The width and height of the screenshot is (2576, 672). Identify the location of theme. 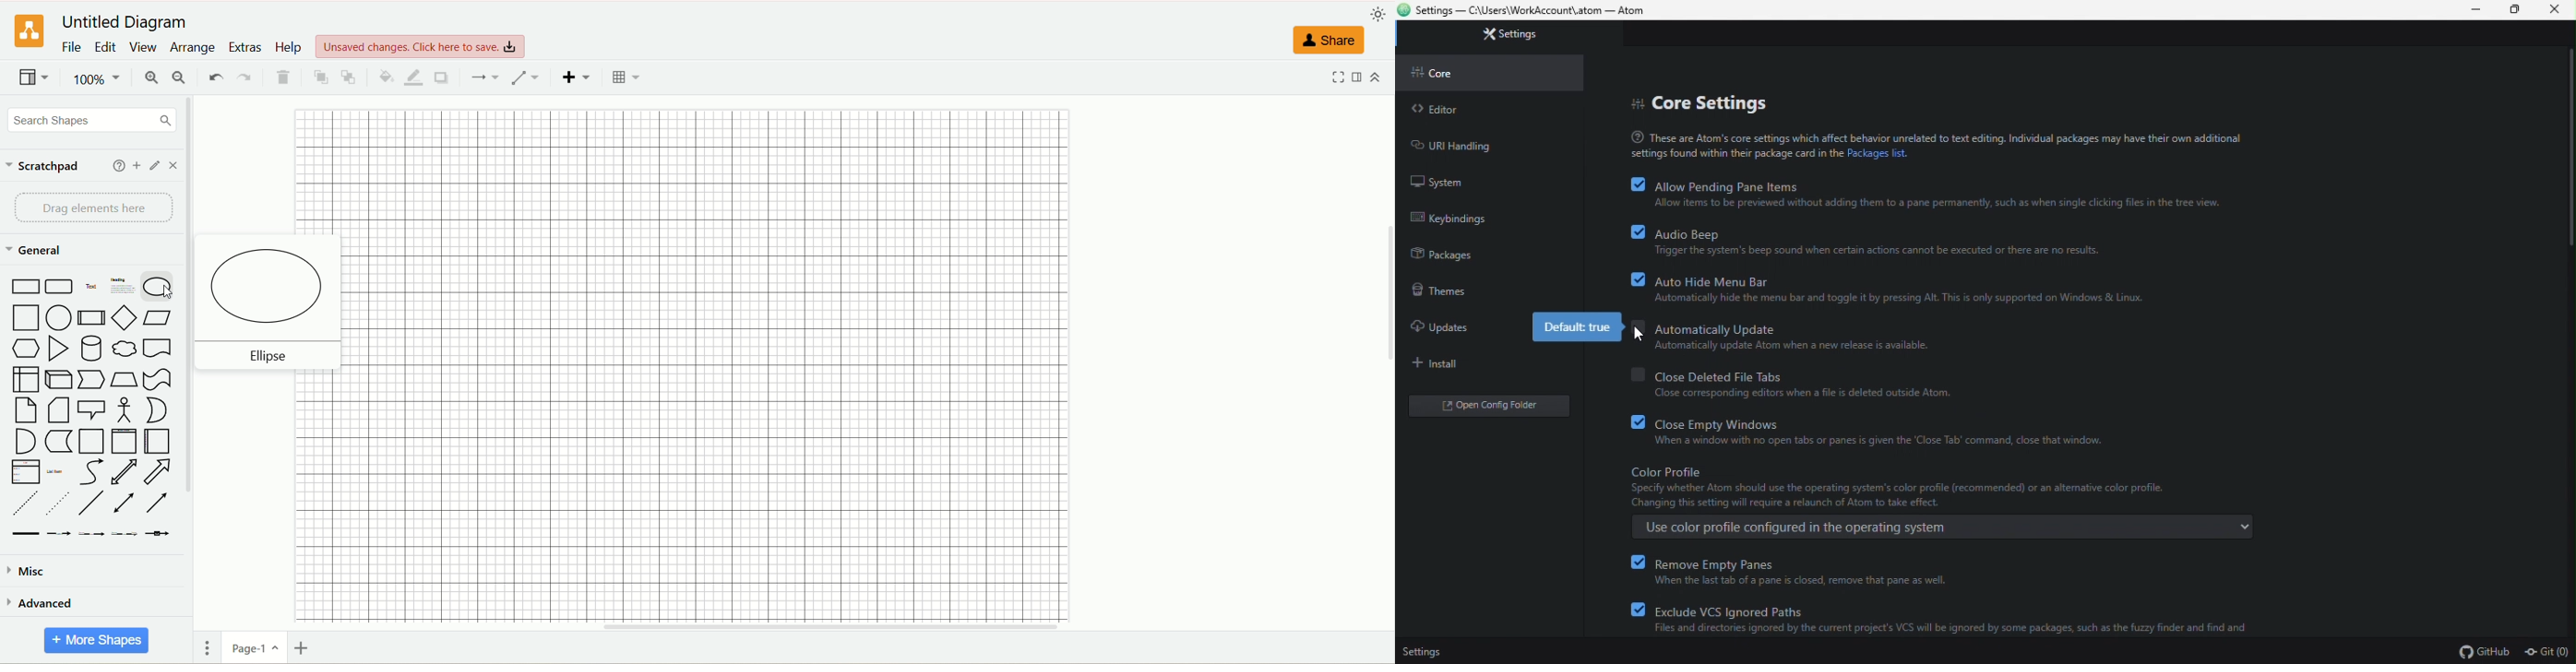
(1438, 290).